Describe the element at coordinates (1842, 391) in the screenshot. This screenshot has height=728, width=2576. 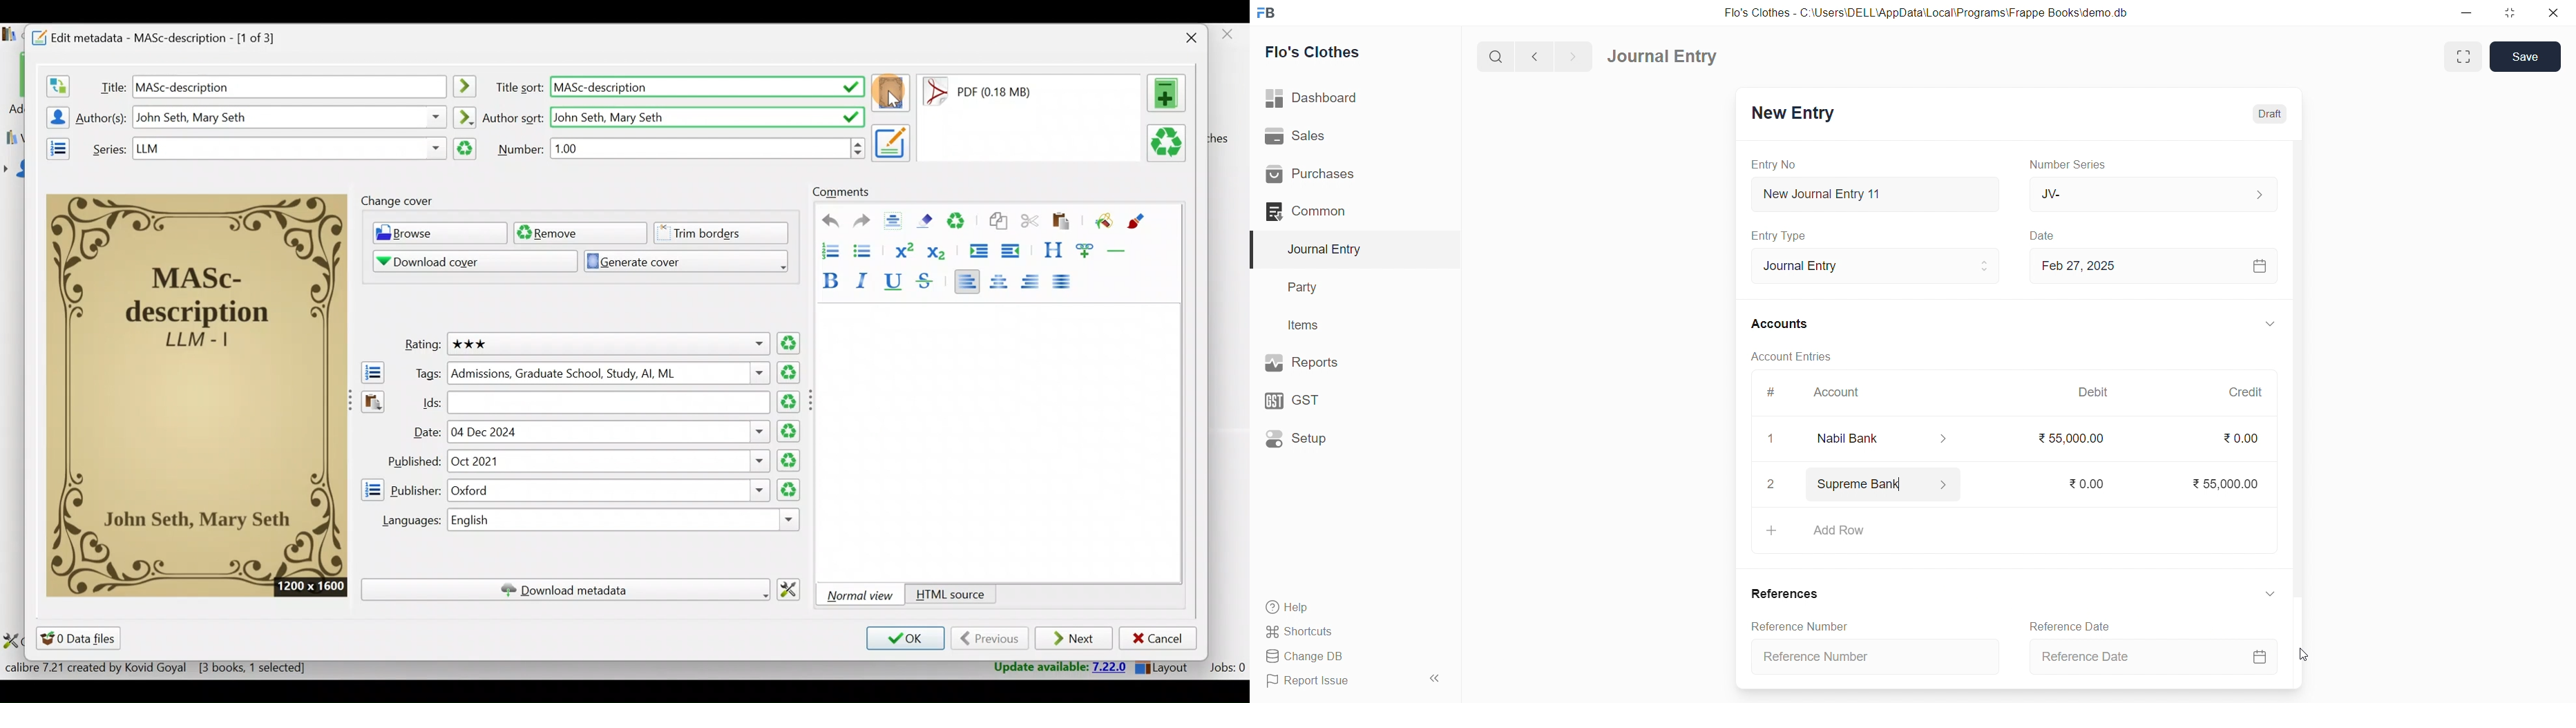
I see `Account` at that location.